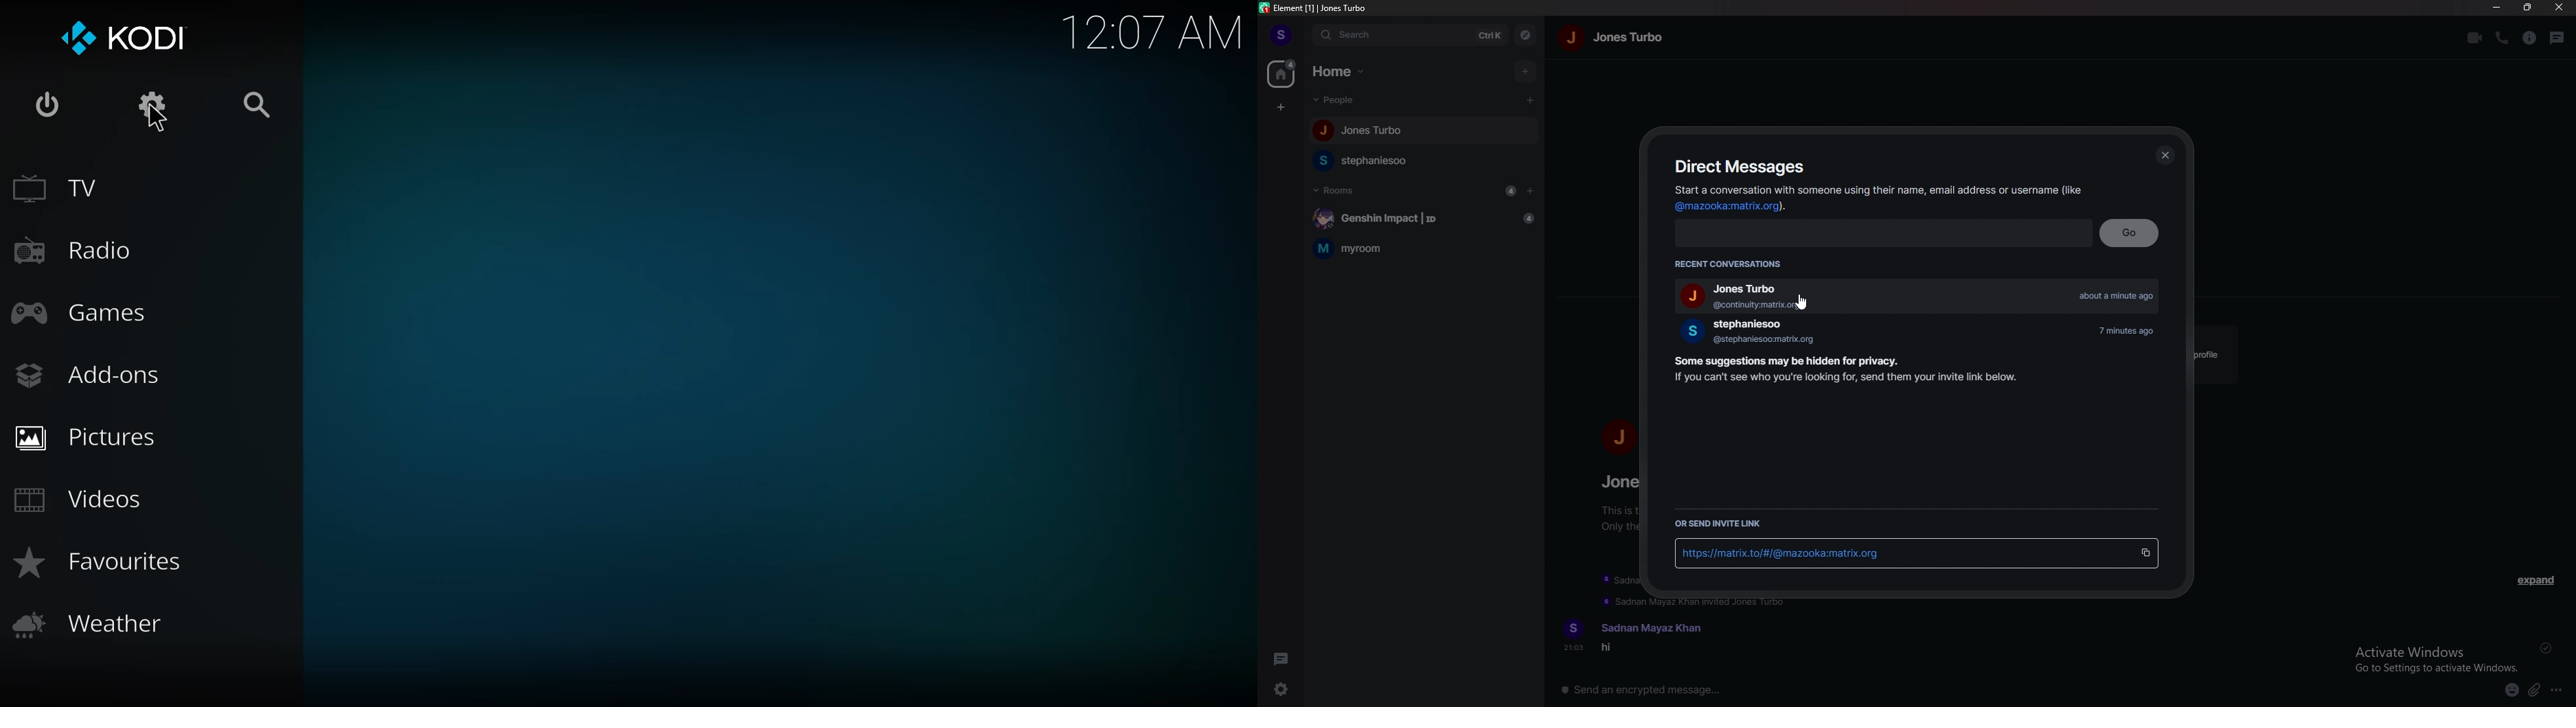 The width and height of the screenshot is (2576, 728). I want to click on or send invite link, so click(1723, 524).